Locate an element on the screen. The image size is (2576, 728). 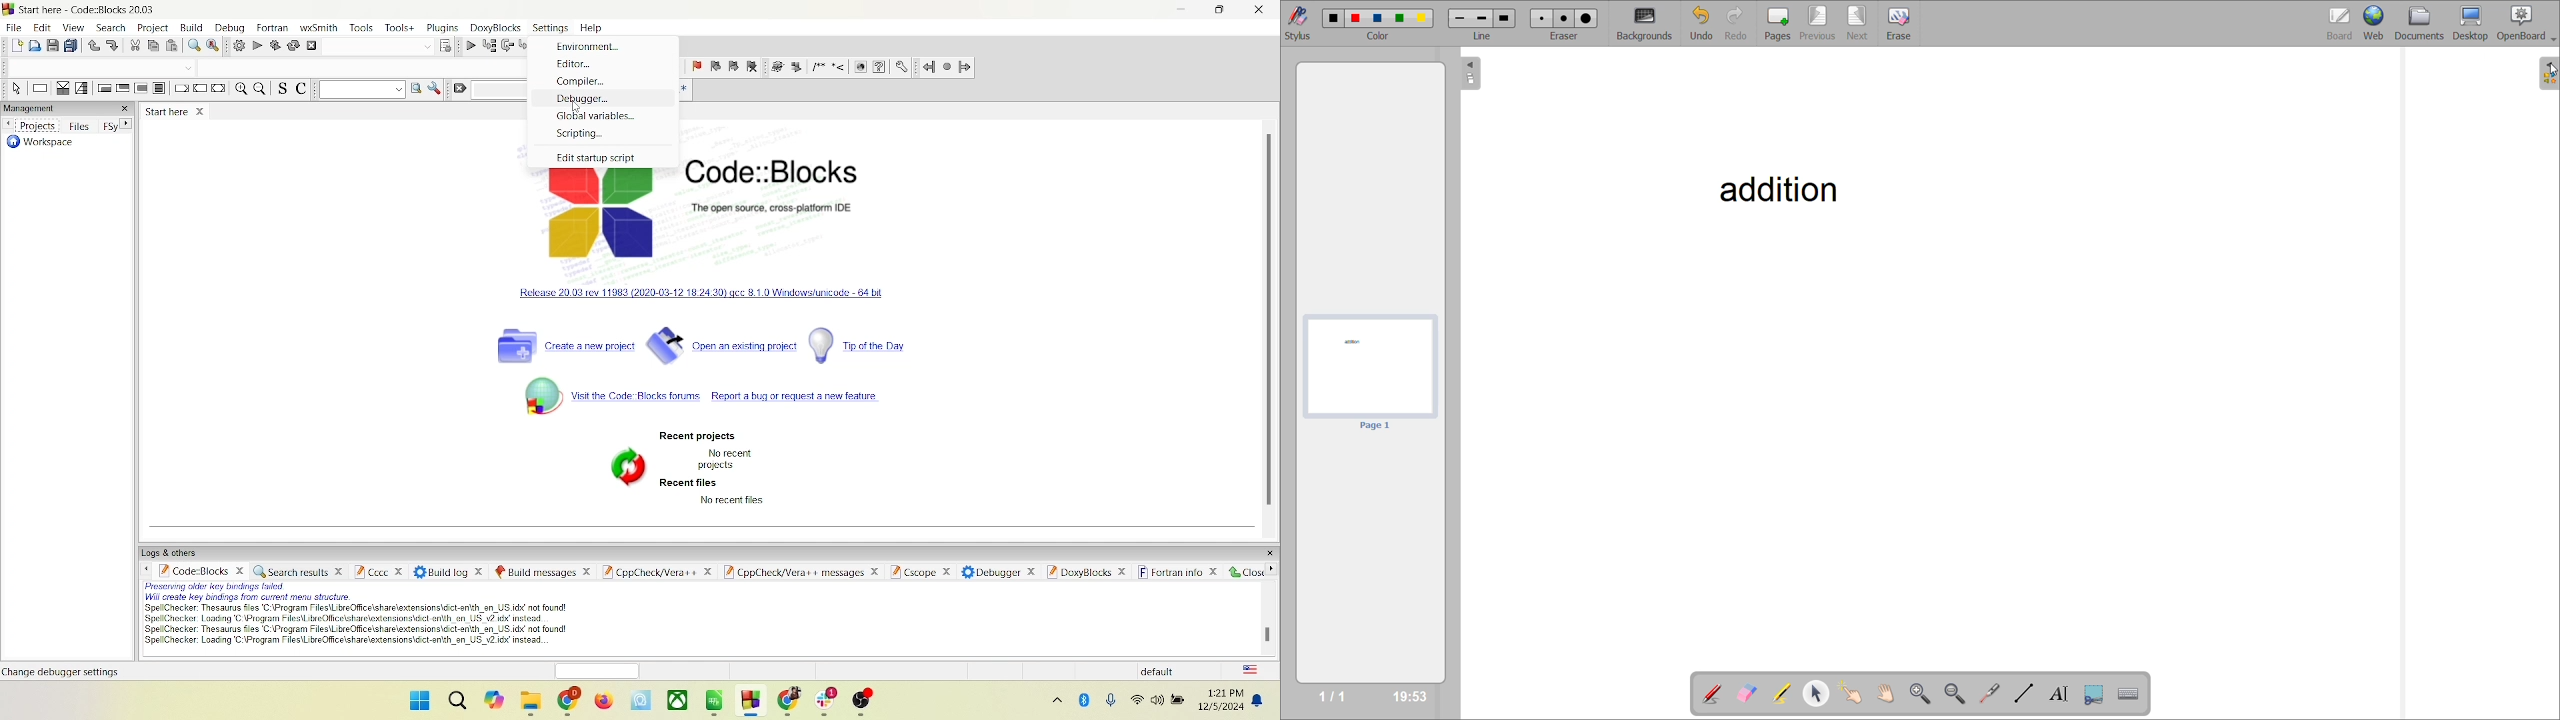
select and modify  objects is located at coordinates (1819, 695).